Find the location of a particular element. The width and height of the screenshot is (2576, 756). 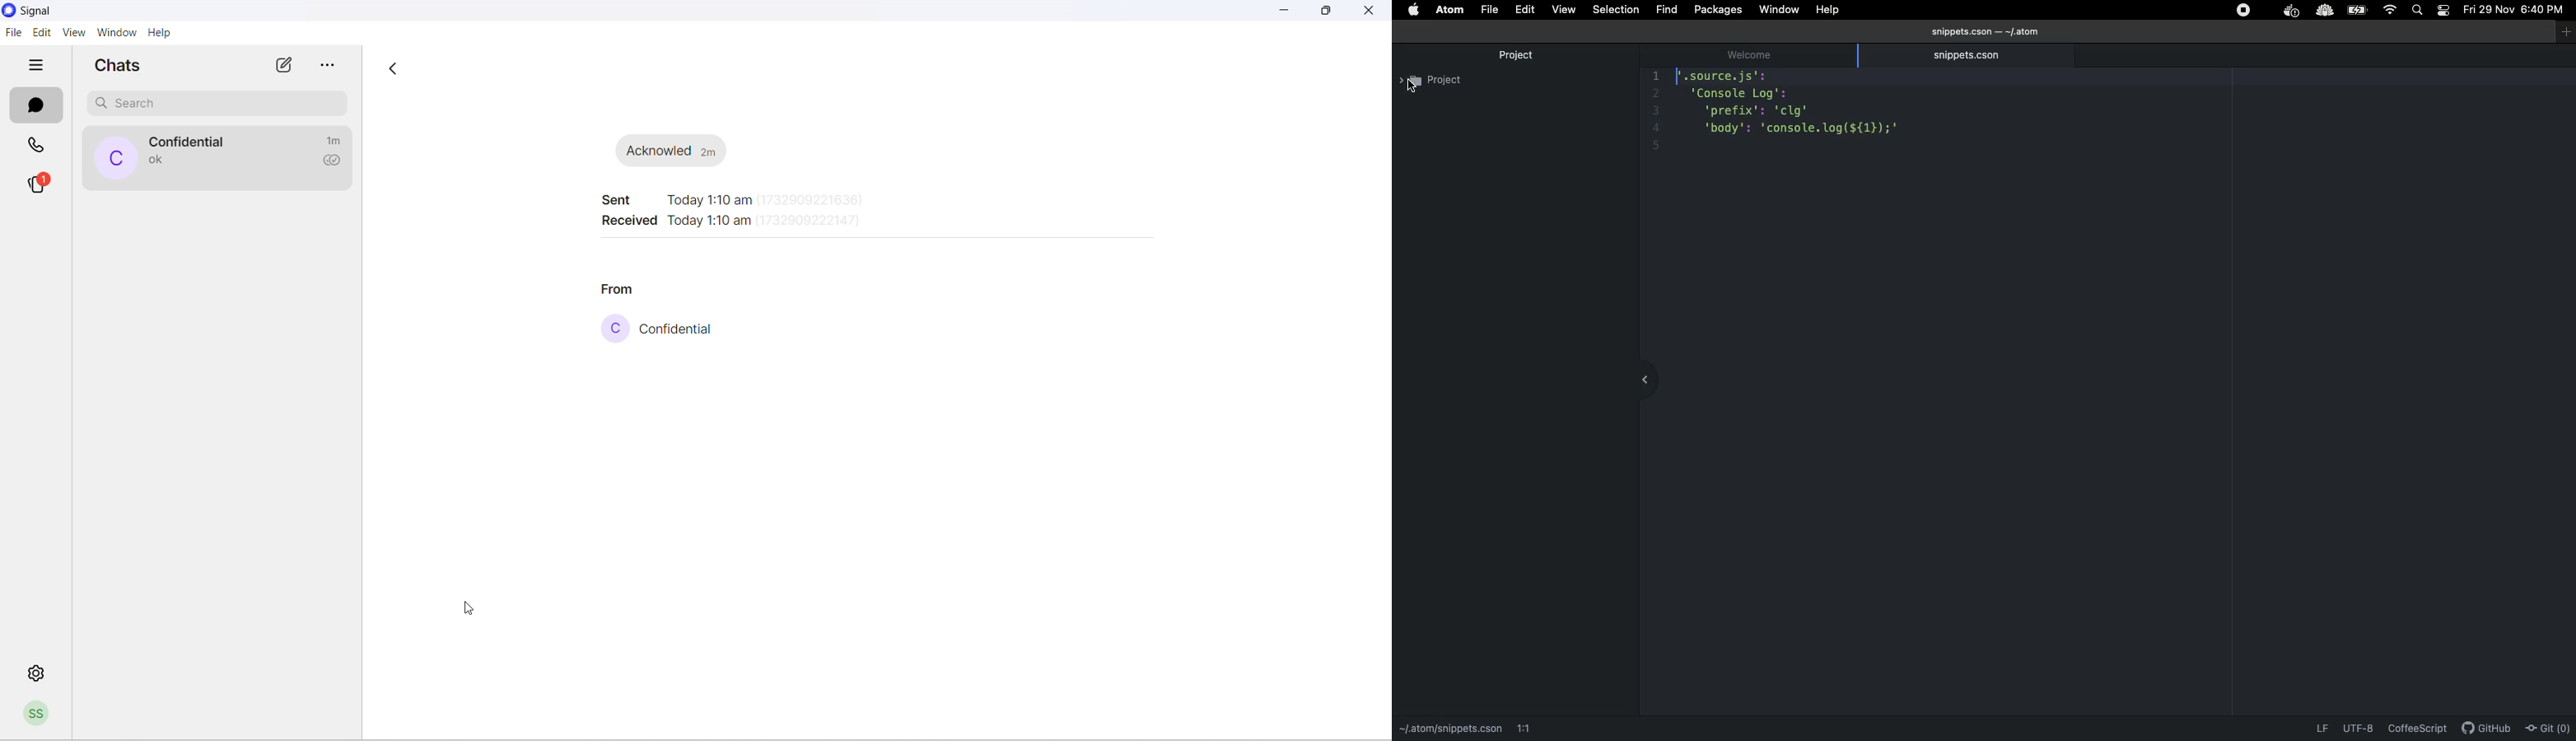

from is located at coordinates (624, 283).